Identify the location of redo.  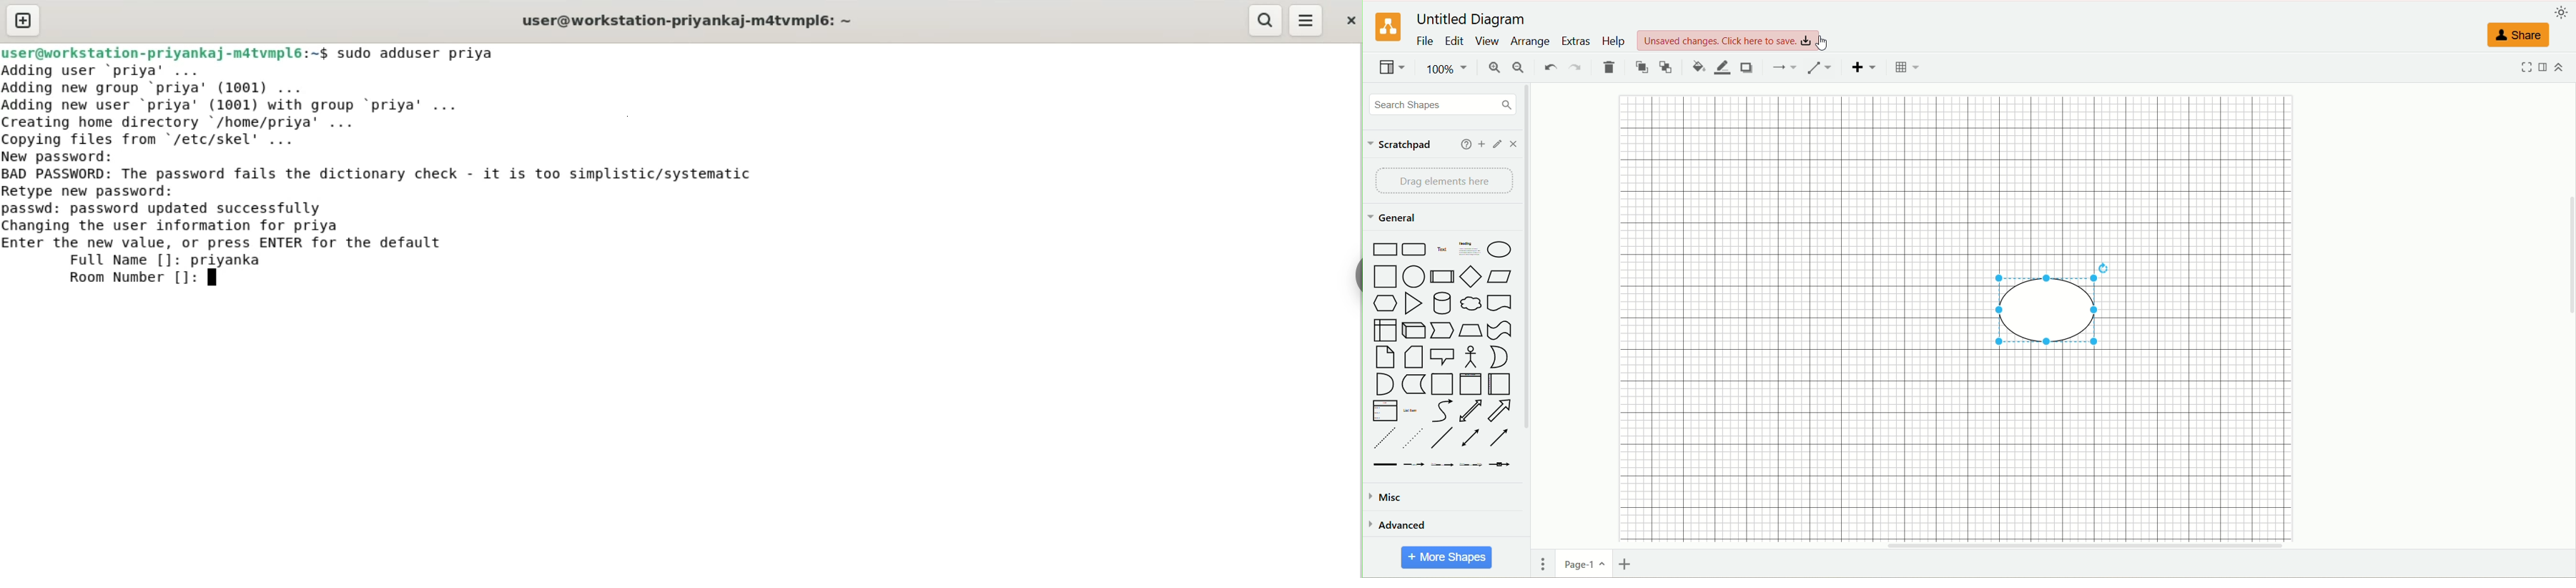
(1577, 66).